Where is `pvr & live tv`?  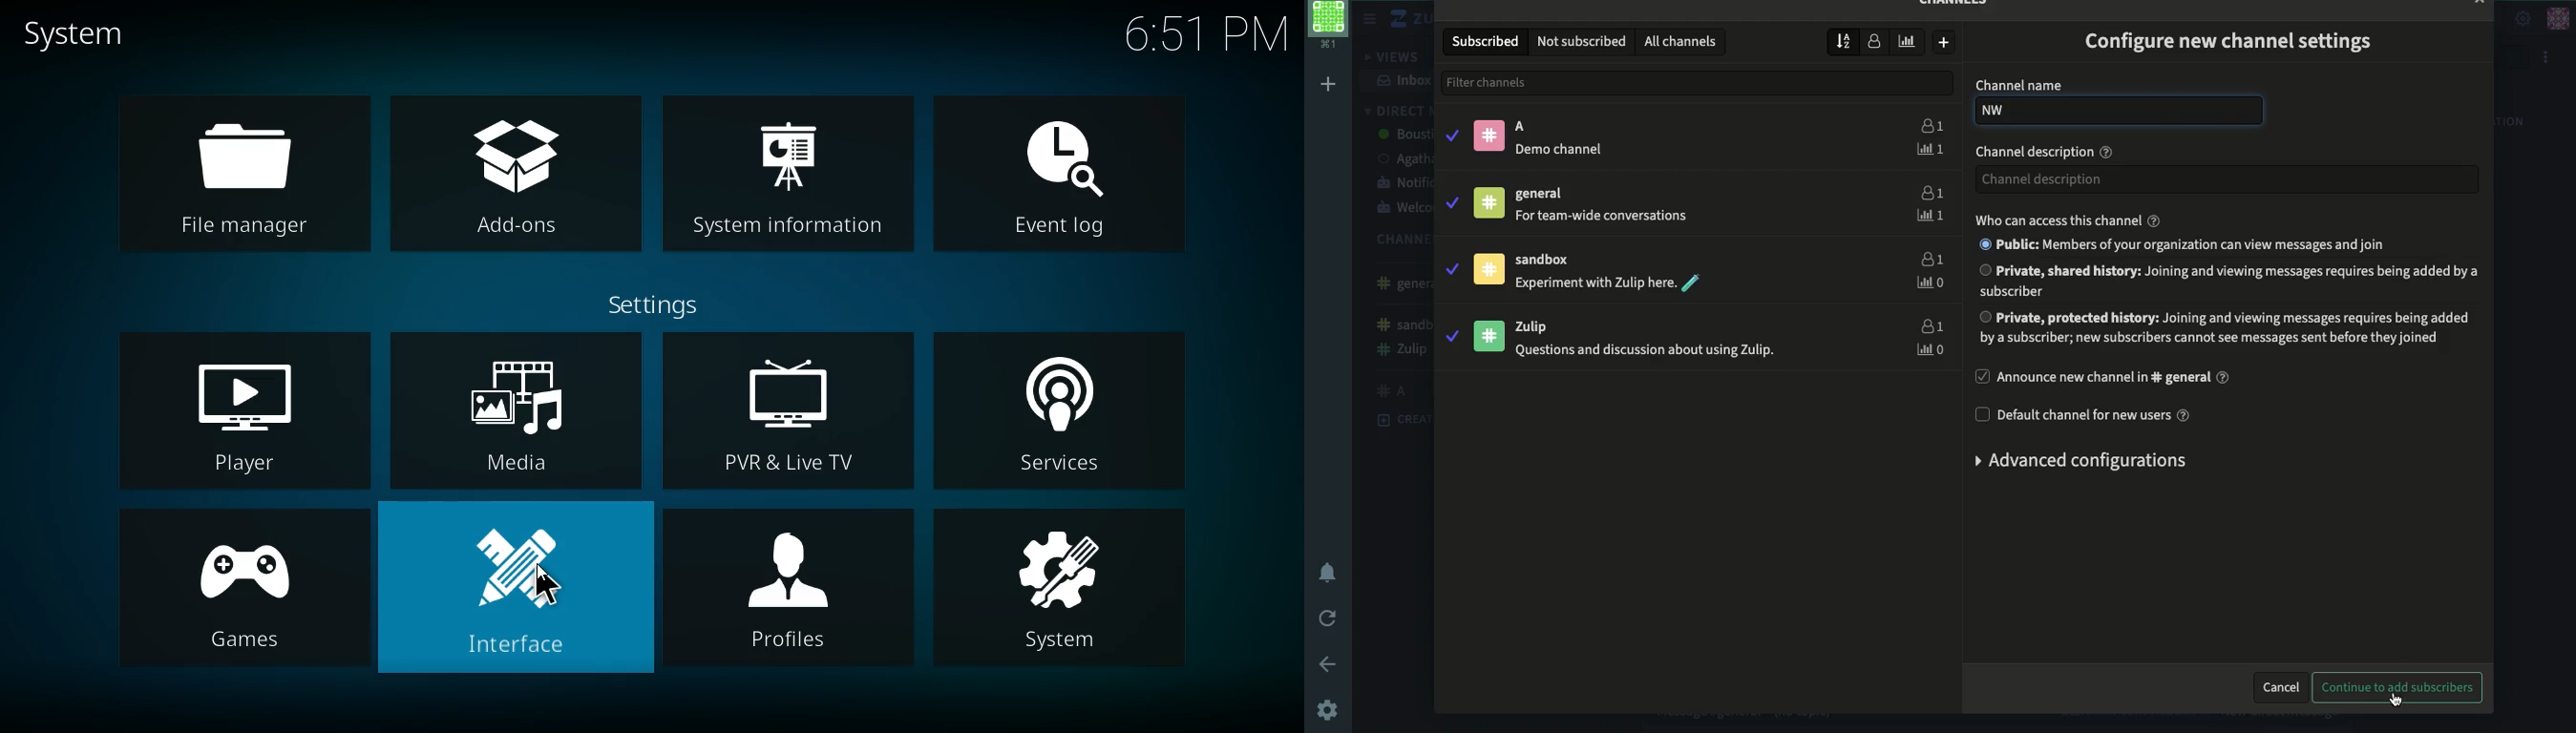
pvr & live tv is located at coordinates (788, 412).